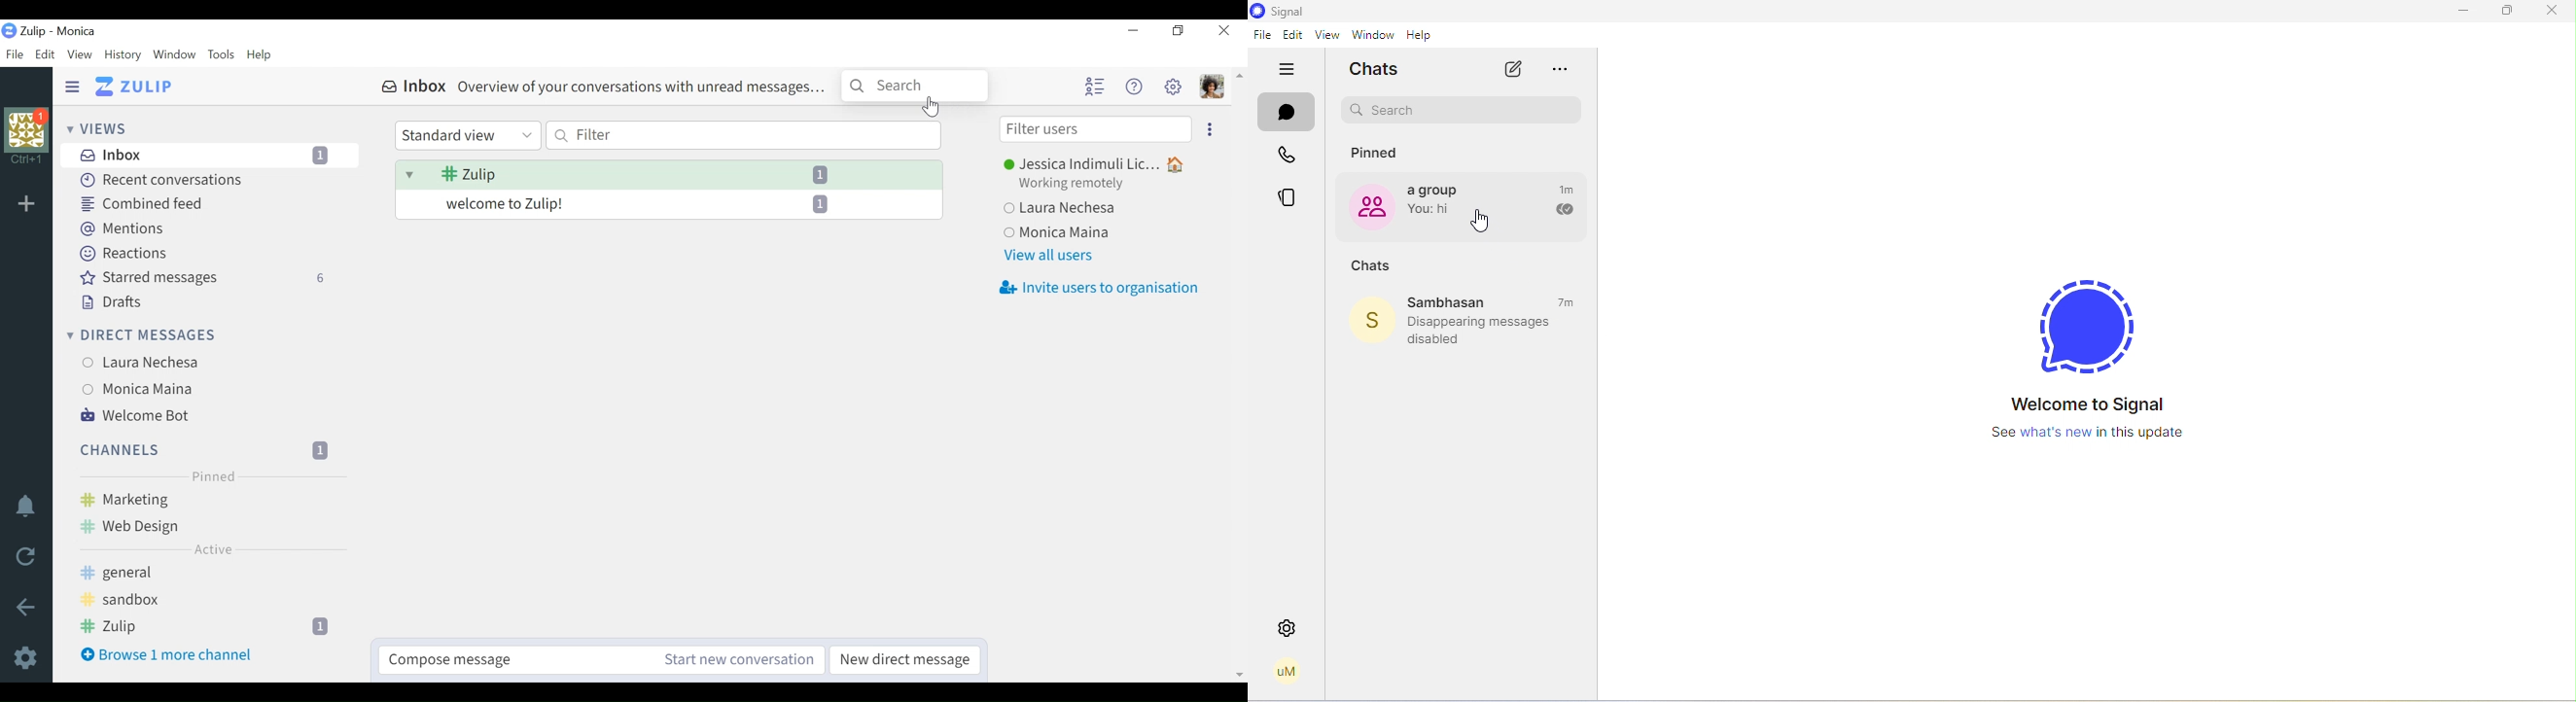  What do you see at coordinates (743, 136) in the screenshot?
I see `Filter` at bounding box center [743, 136].